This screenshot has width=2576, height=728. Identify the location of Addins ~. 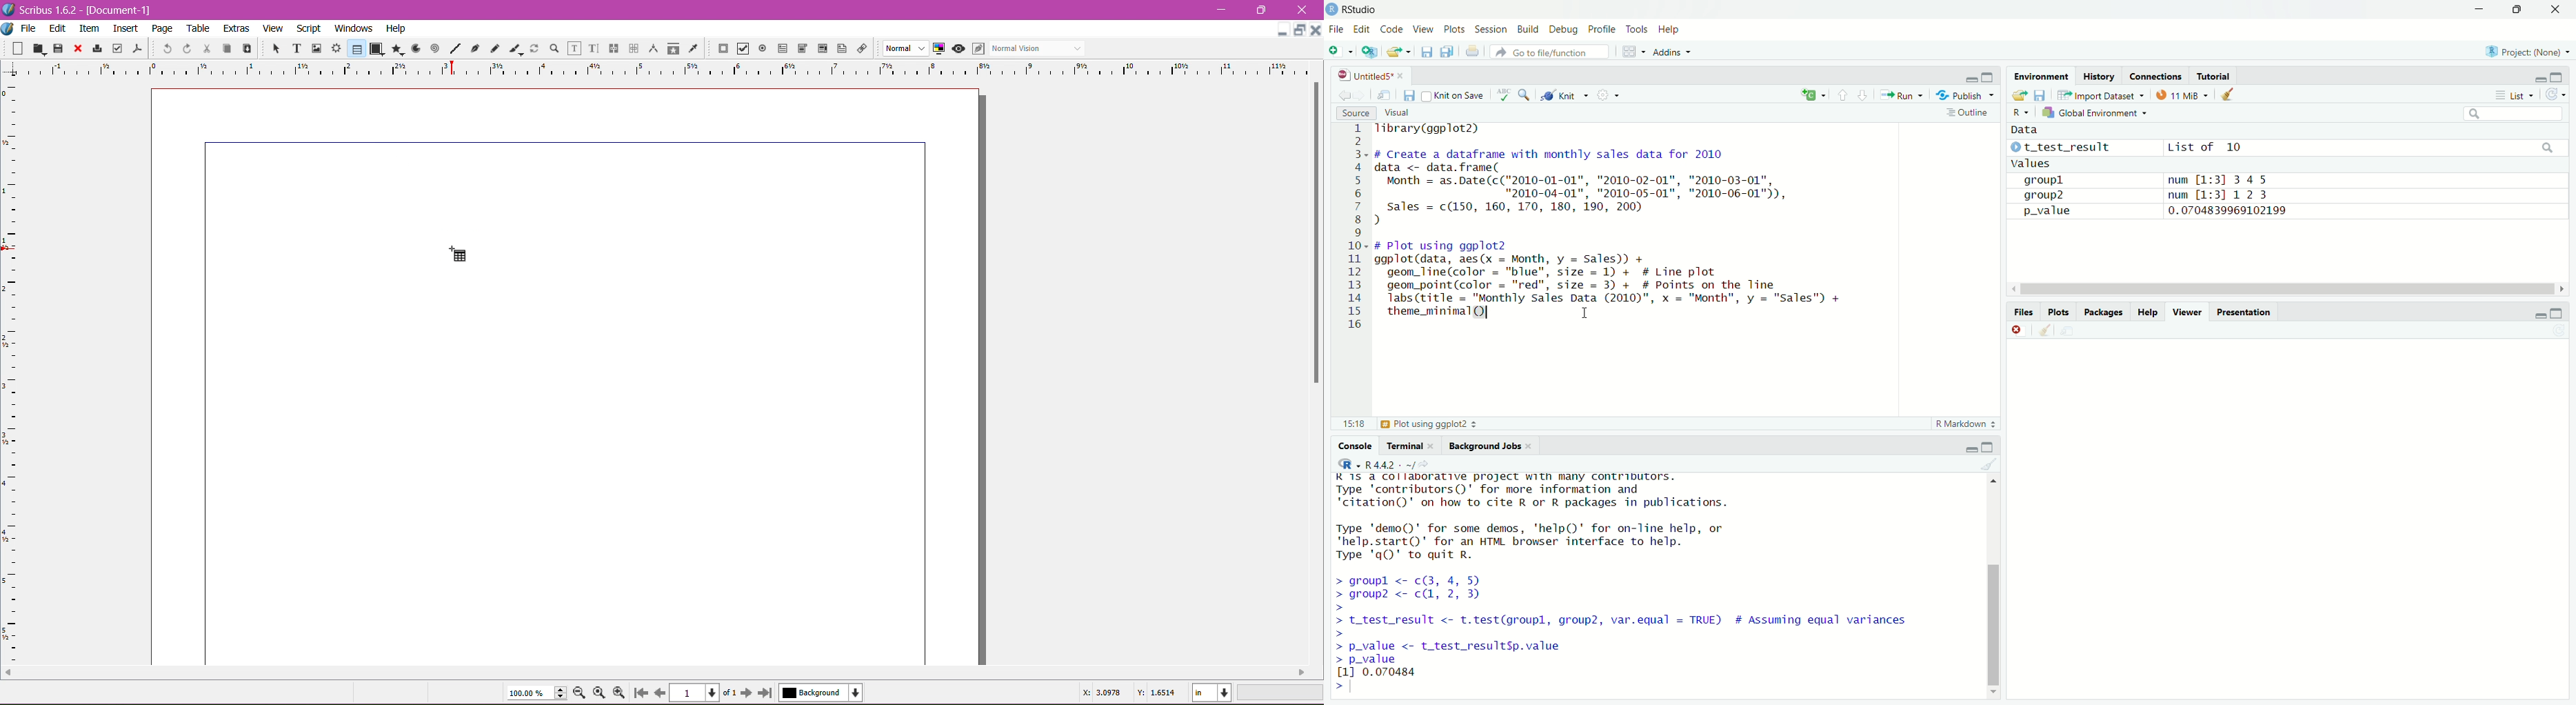
(1674, 52).